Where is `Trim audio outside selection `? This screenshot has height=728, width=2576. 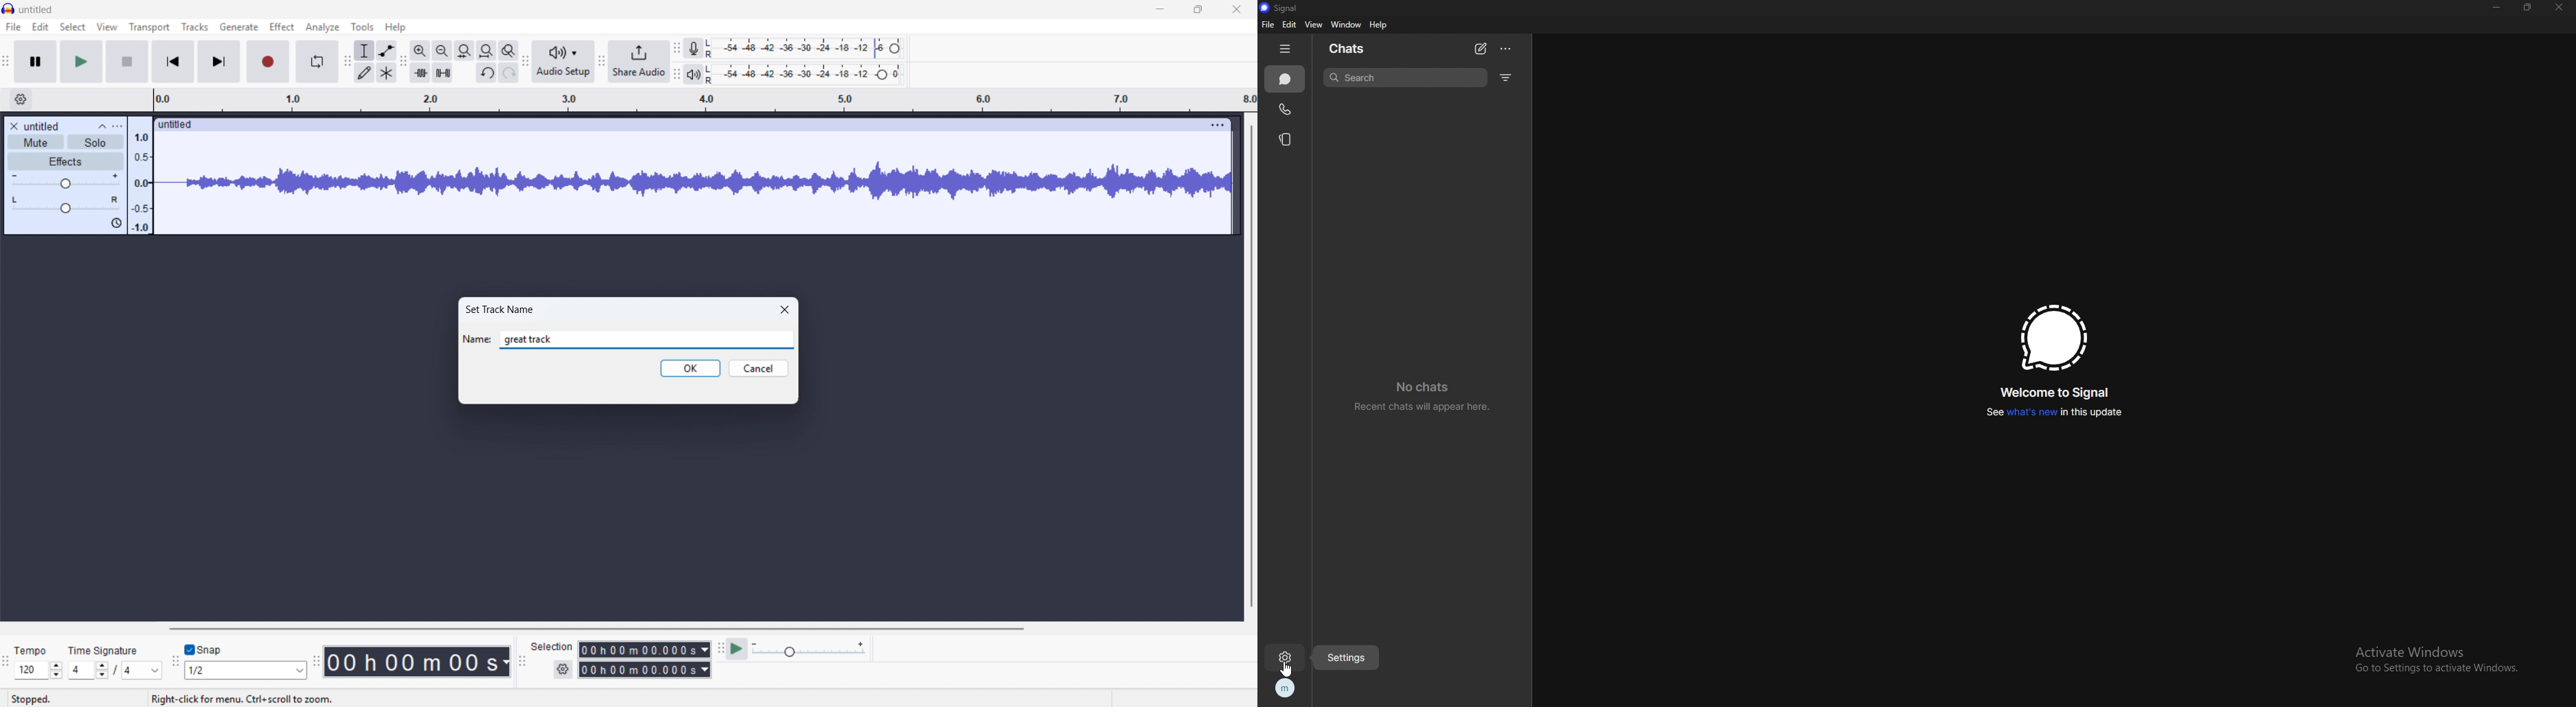
Trim audio outside selection  is located at coordinates (420, 72).